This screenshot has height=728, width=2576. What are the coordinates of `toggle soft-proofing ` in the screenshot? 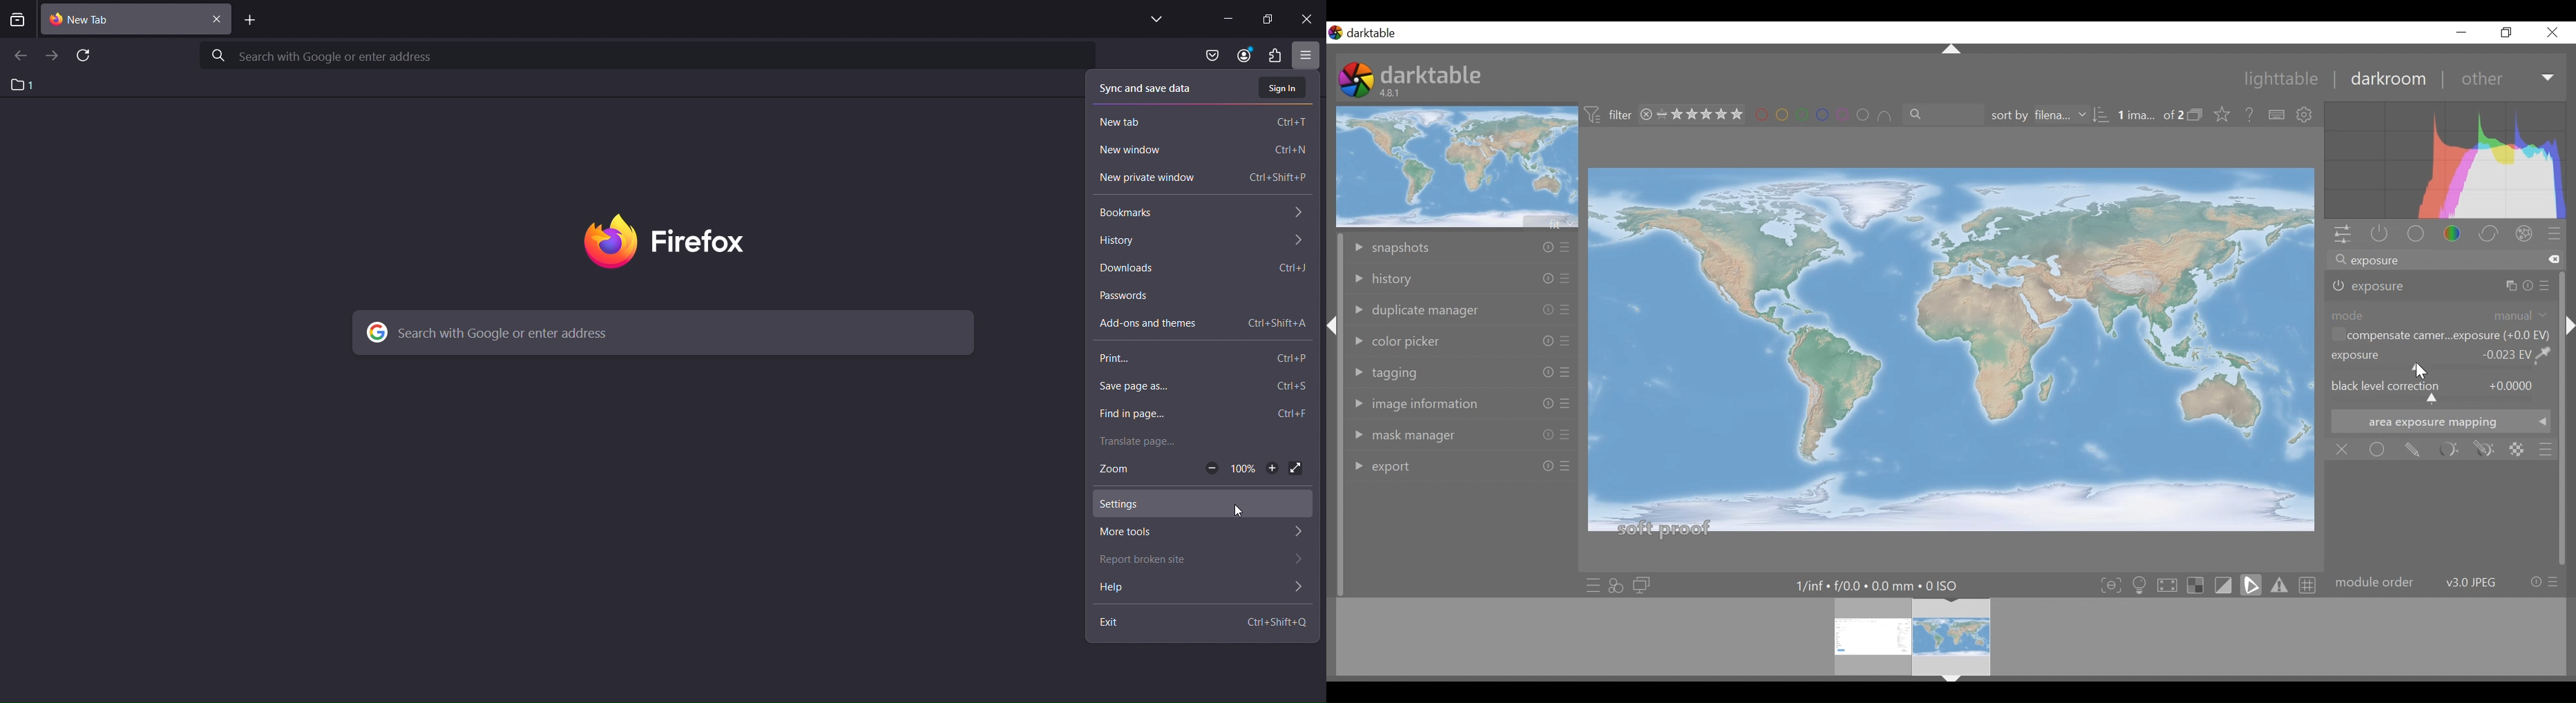 It's located at (2252, 585).